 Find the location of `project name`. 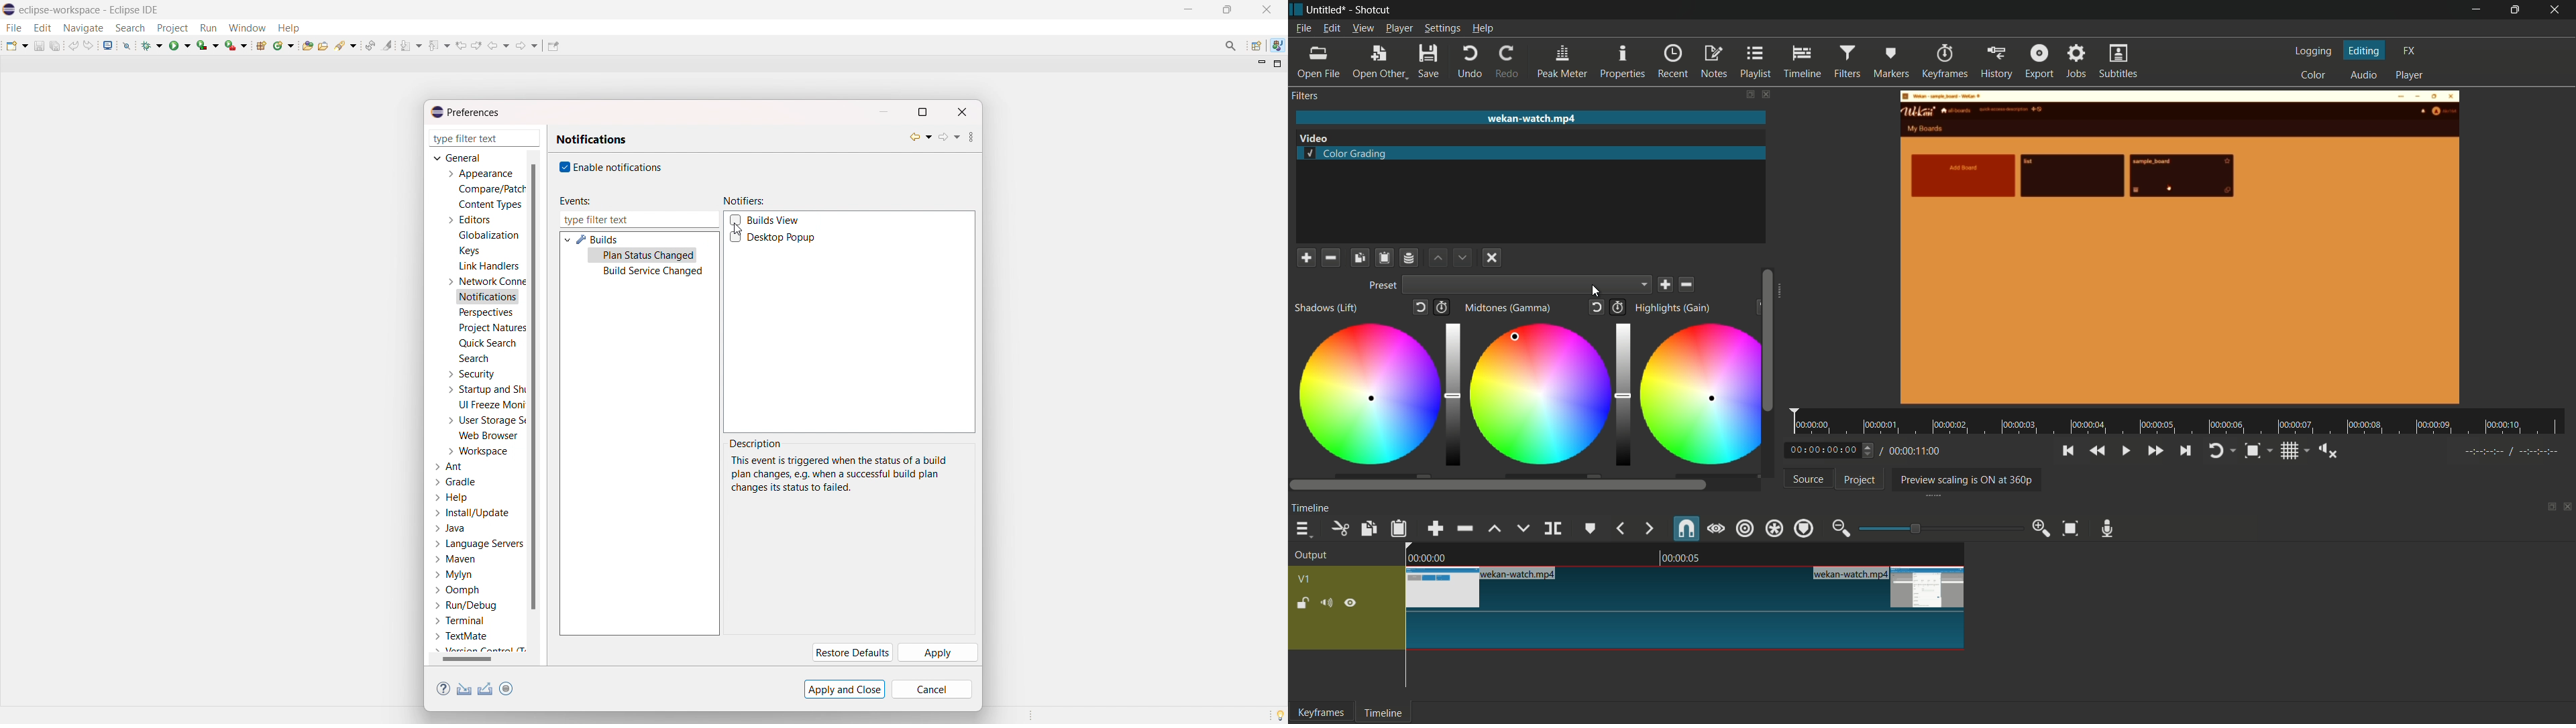

project name is located at coordinates (1327, 10).